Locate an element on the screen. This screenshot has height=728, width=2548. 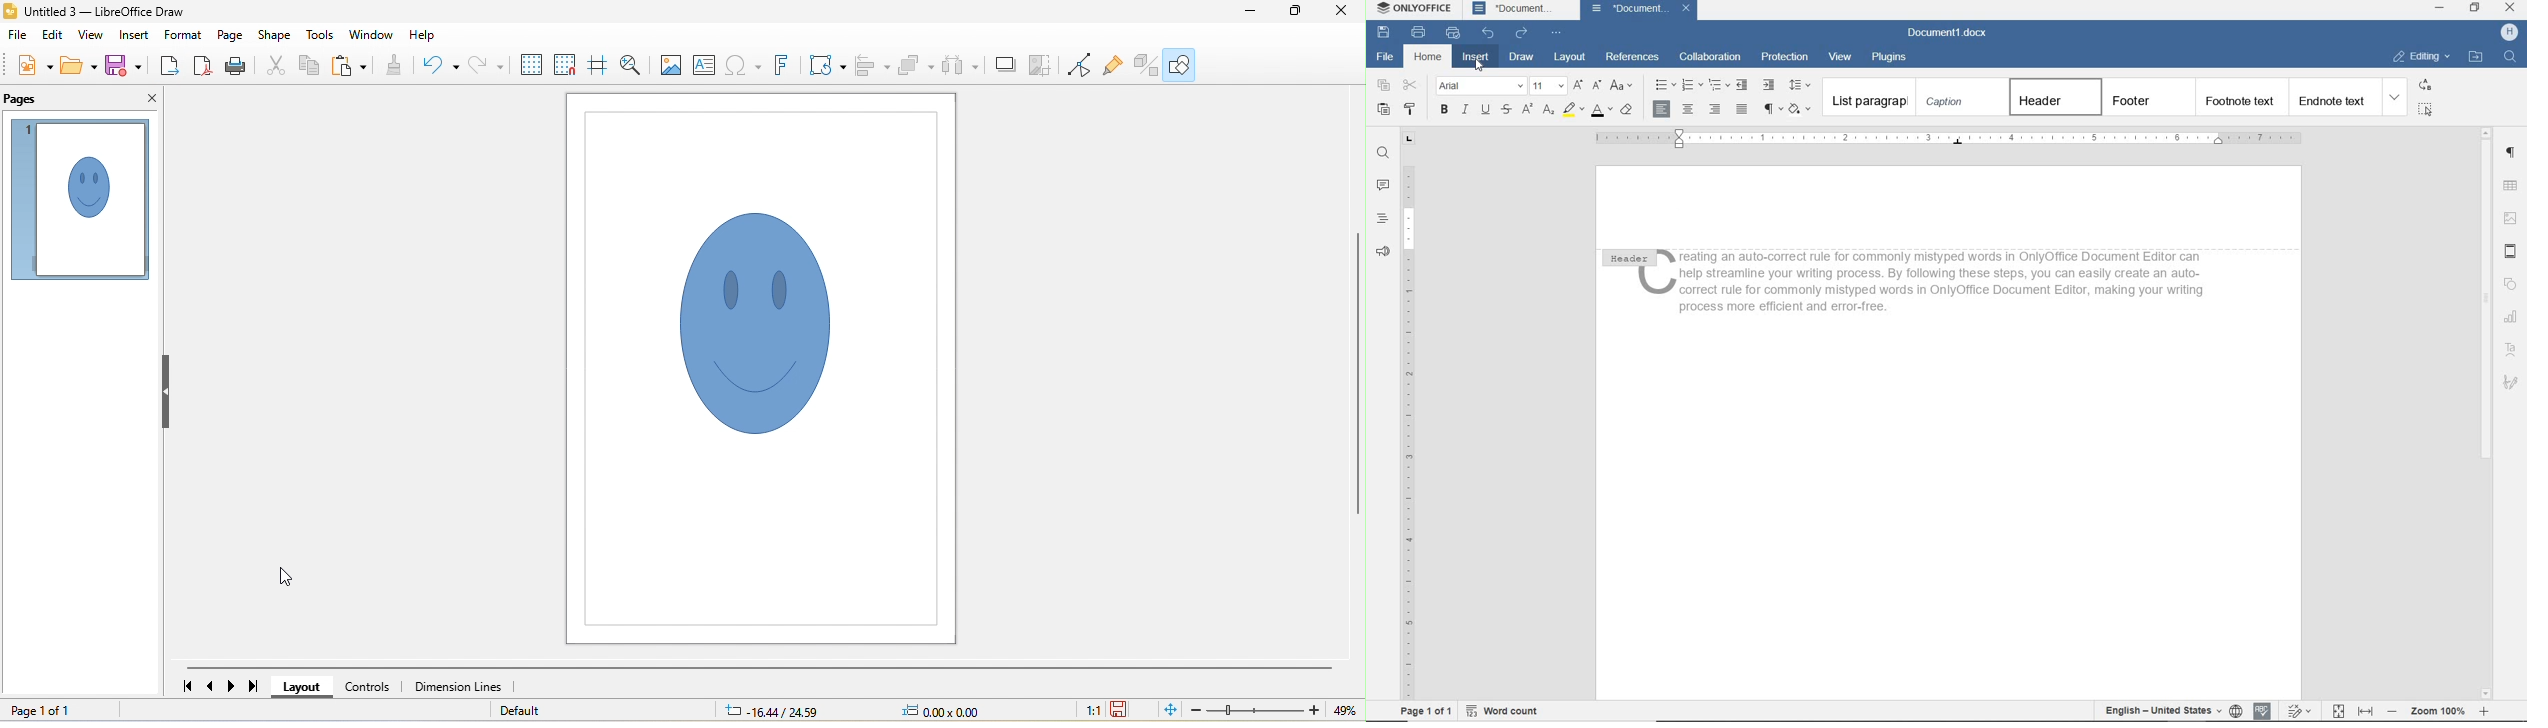
COPY is located at coordinates (1384, 85).